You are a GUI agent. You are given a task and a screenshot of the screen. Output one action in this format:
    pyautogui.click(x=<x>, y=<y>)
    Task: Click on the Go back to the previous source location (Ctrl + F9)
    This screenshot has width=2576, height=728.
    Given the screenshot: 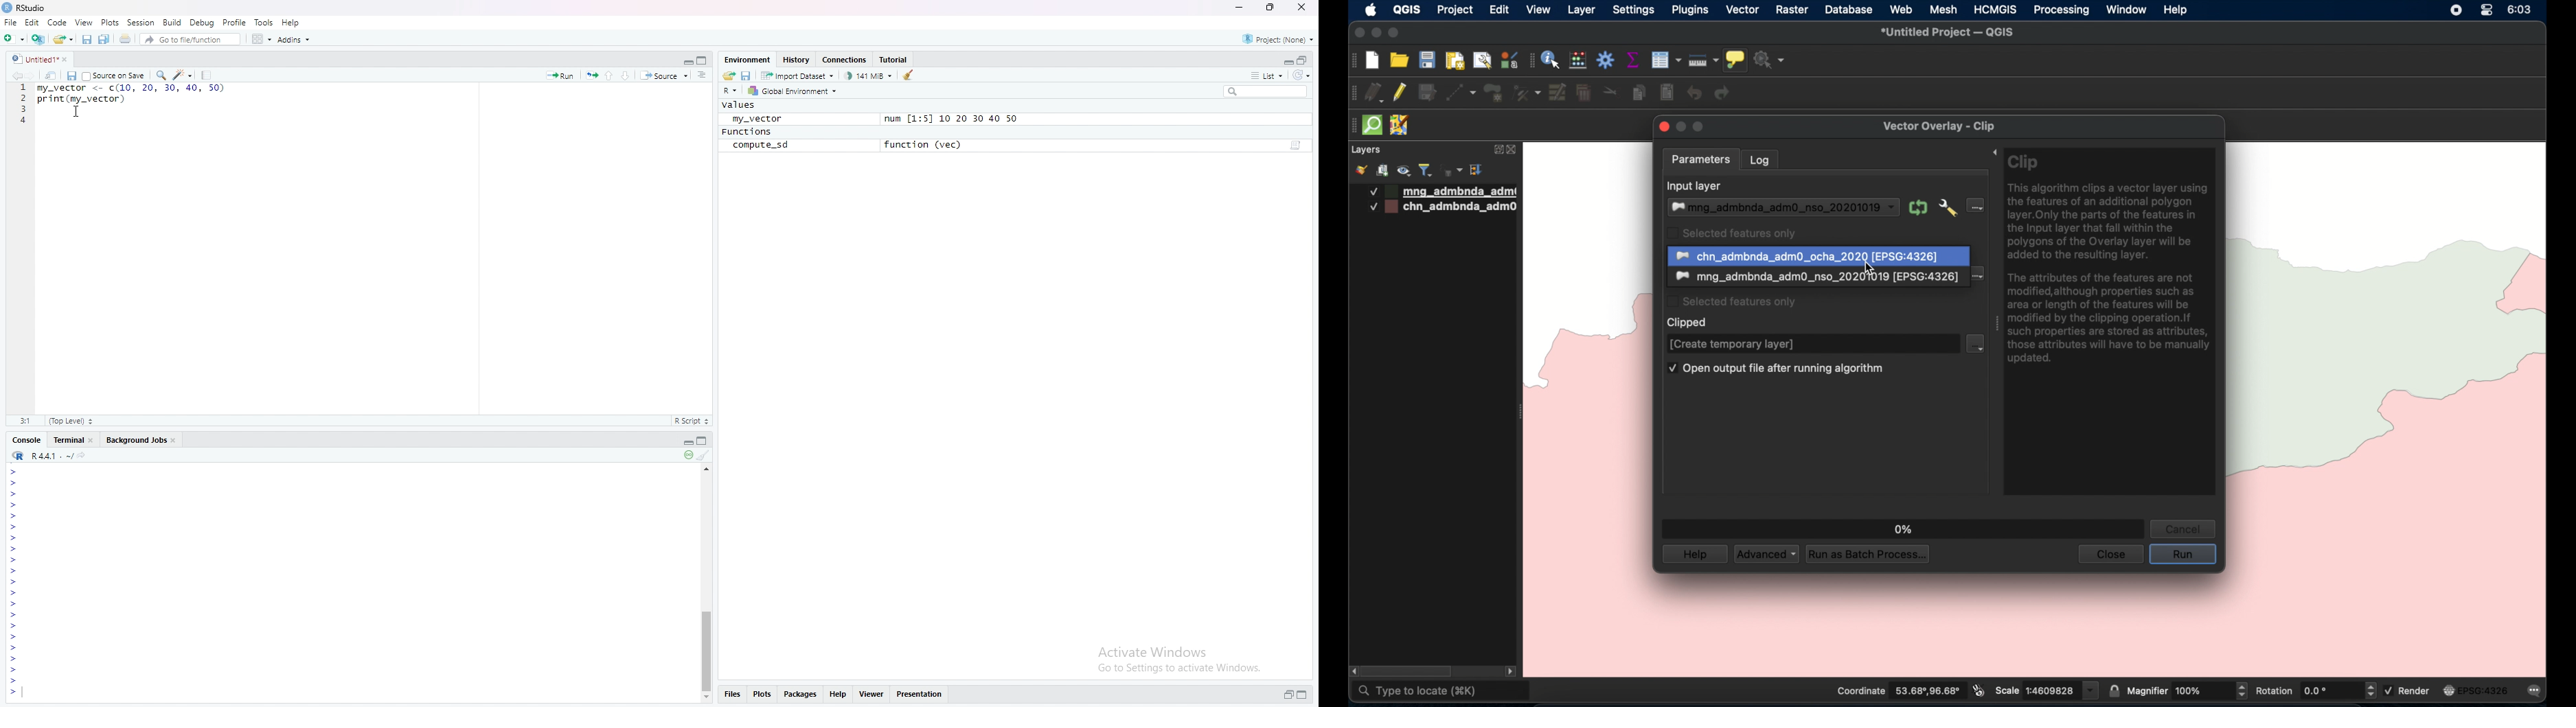 What is the action you would take?
    pyautogui.click(x=21, y=76)
    